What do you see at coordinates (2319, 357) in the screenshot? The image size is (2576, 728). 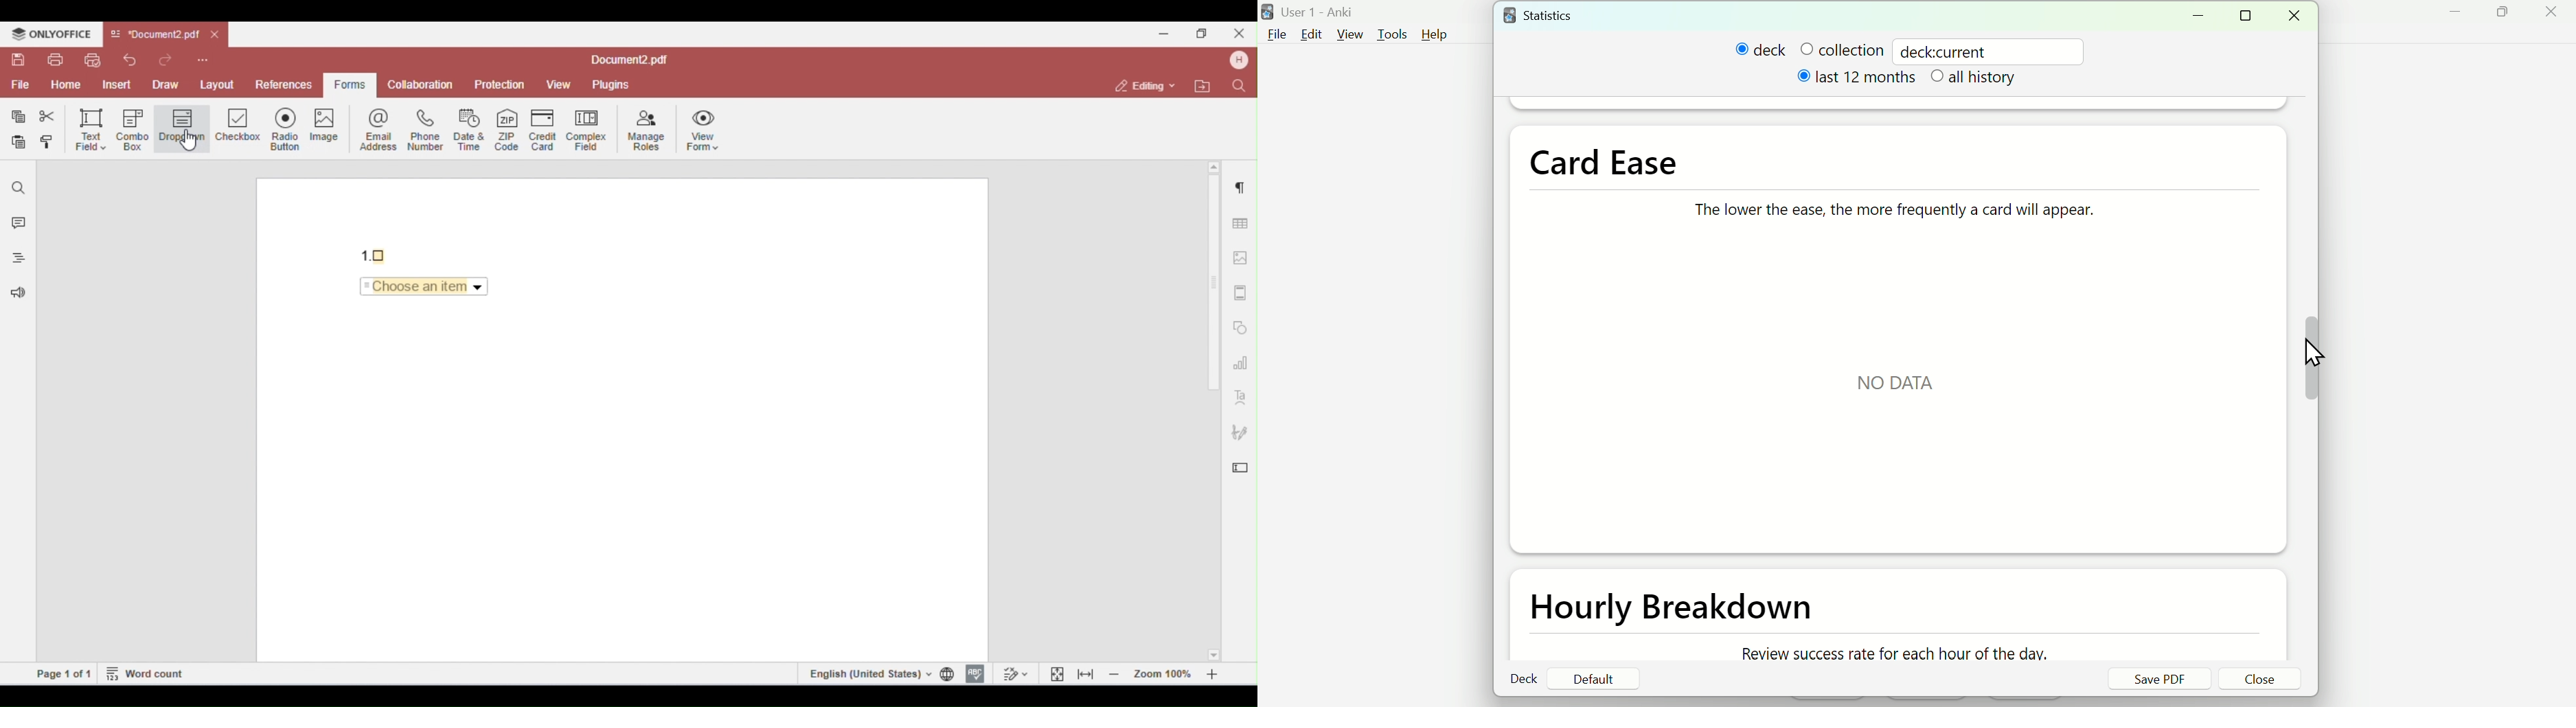 I see `cursor` at bounding box center [2319, 357].